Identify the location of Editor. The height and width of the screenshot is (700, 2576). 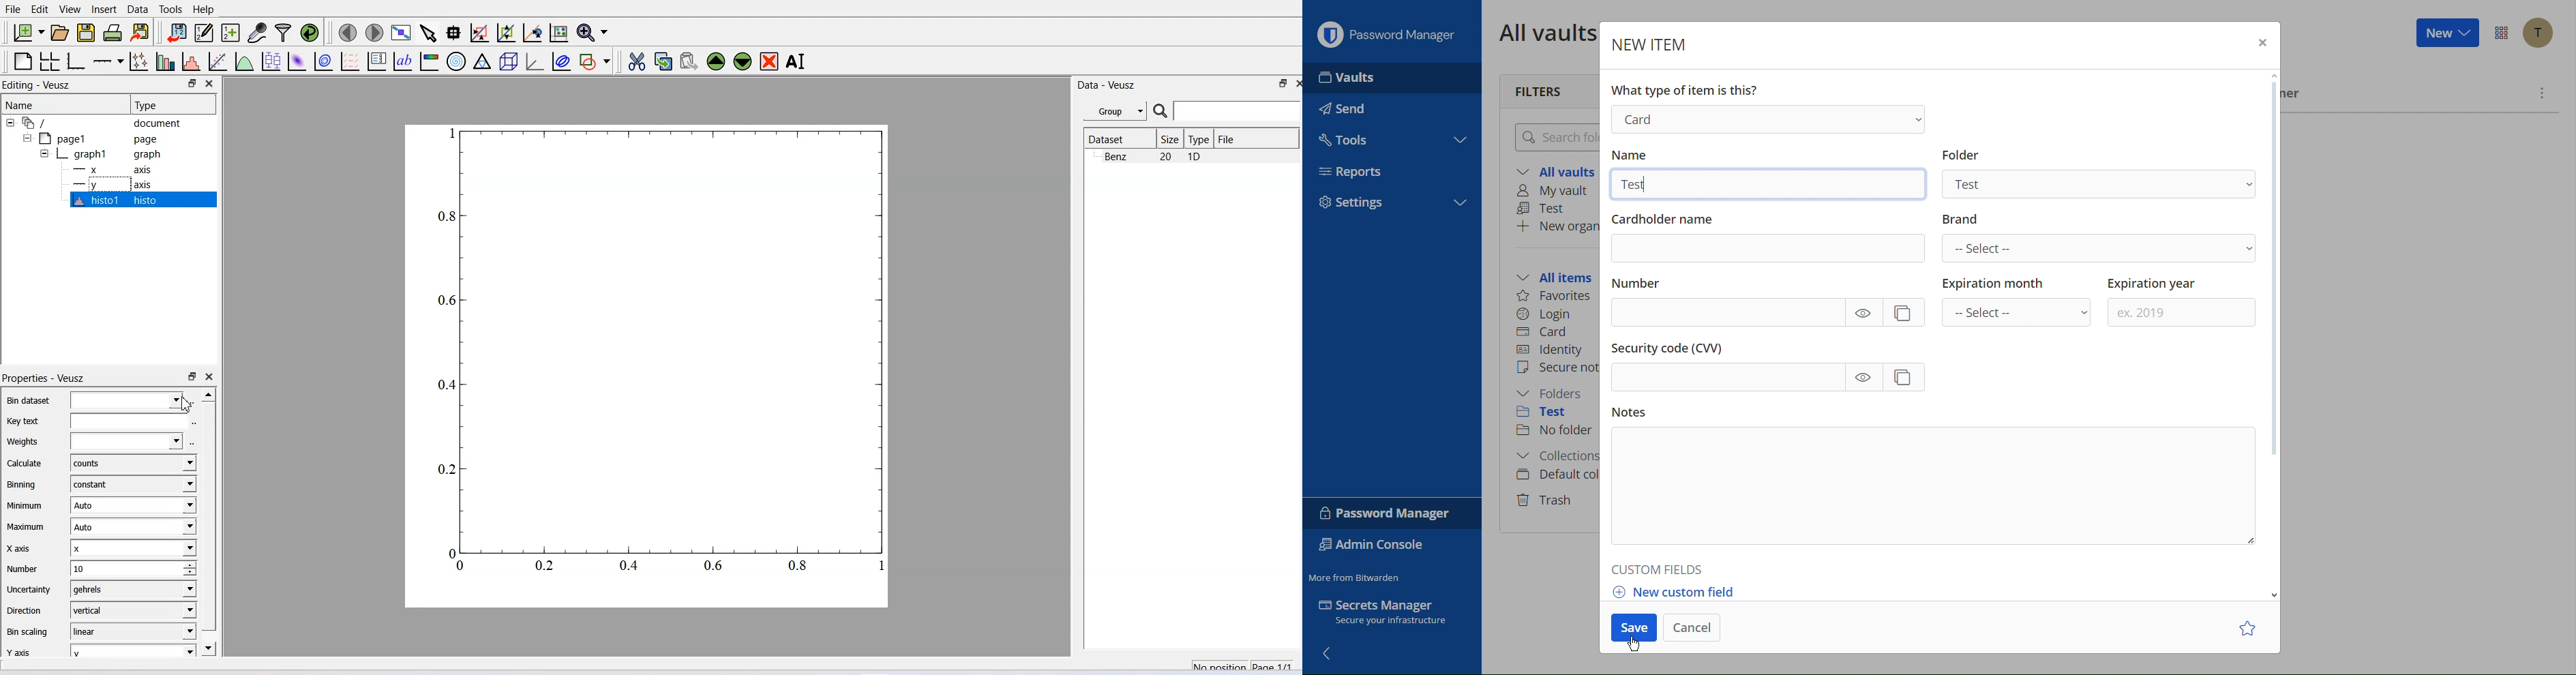
(205, 32).